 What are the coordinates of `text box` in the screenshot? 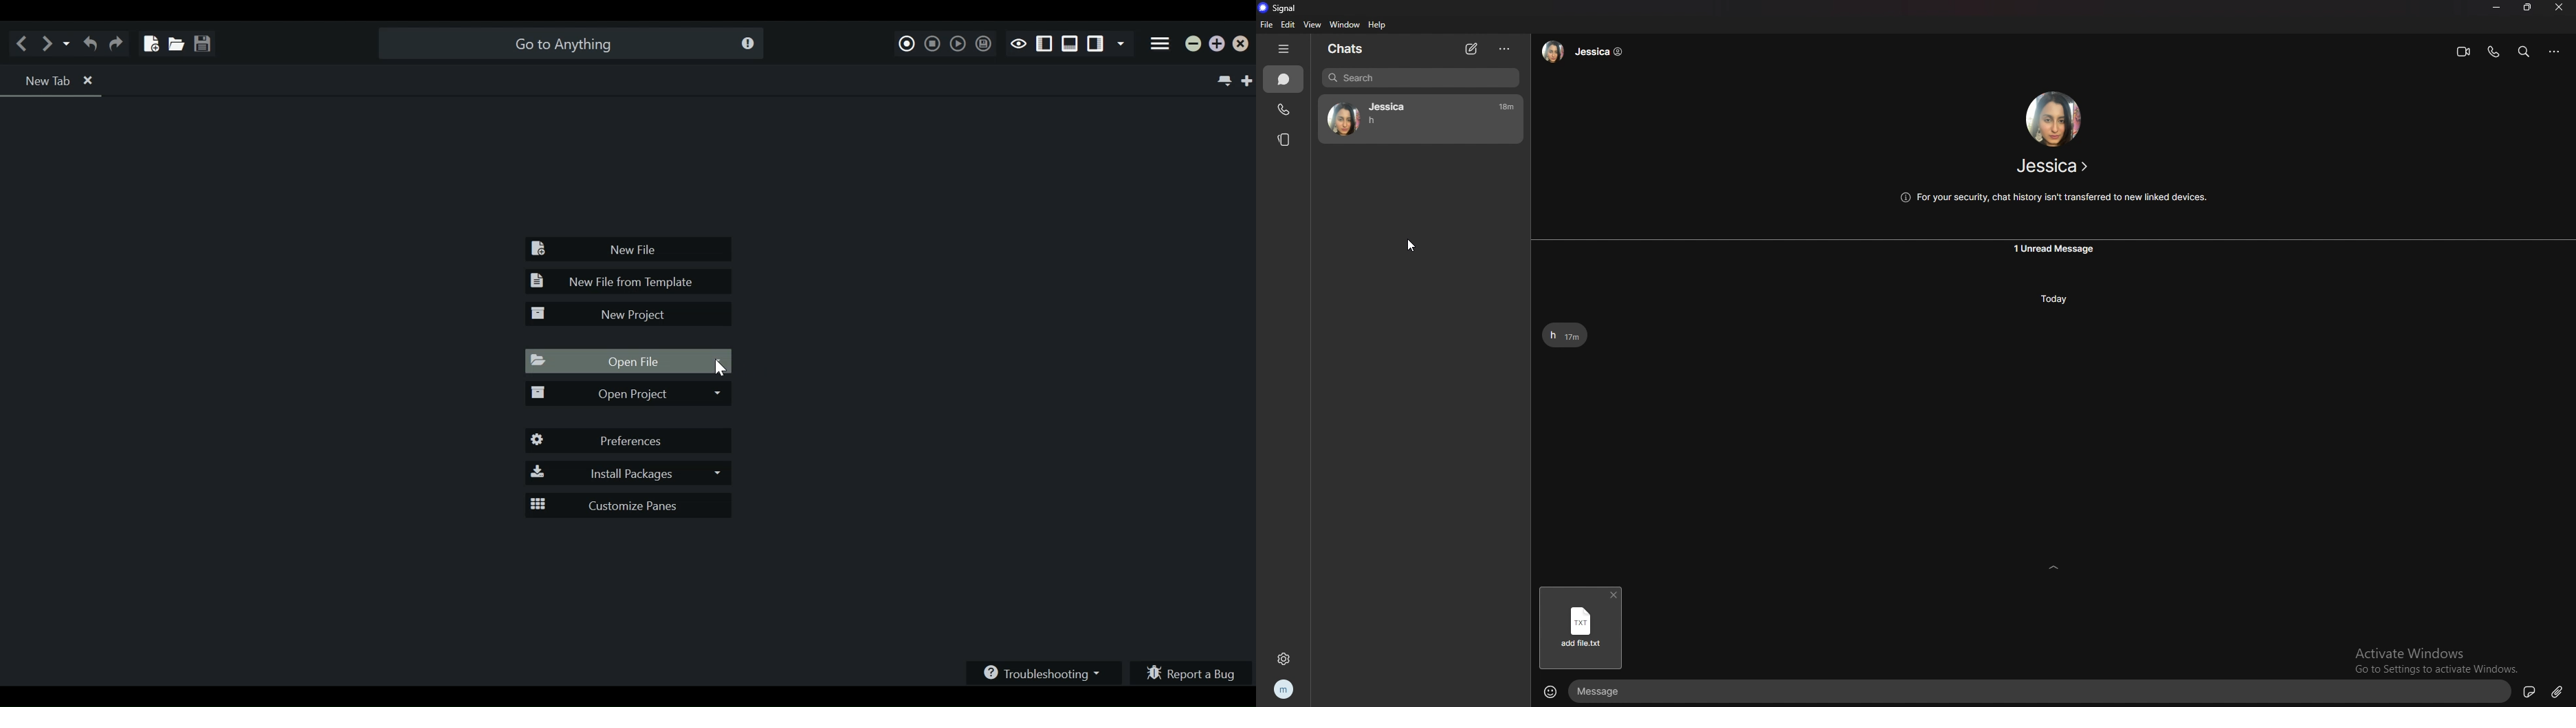 It's located at (2028, 691).